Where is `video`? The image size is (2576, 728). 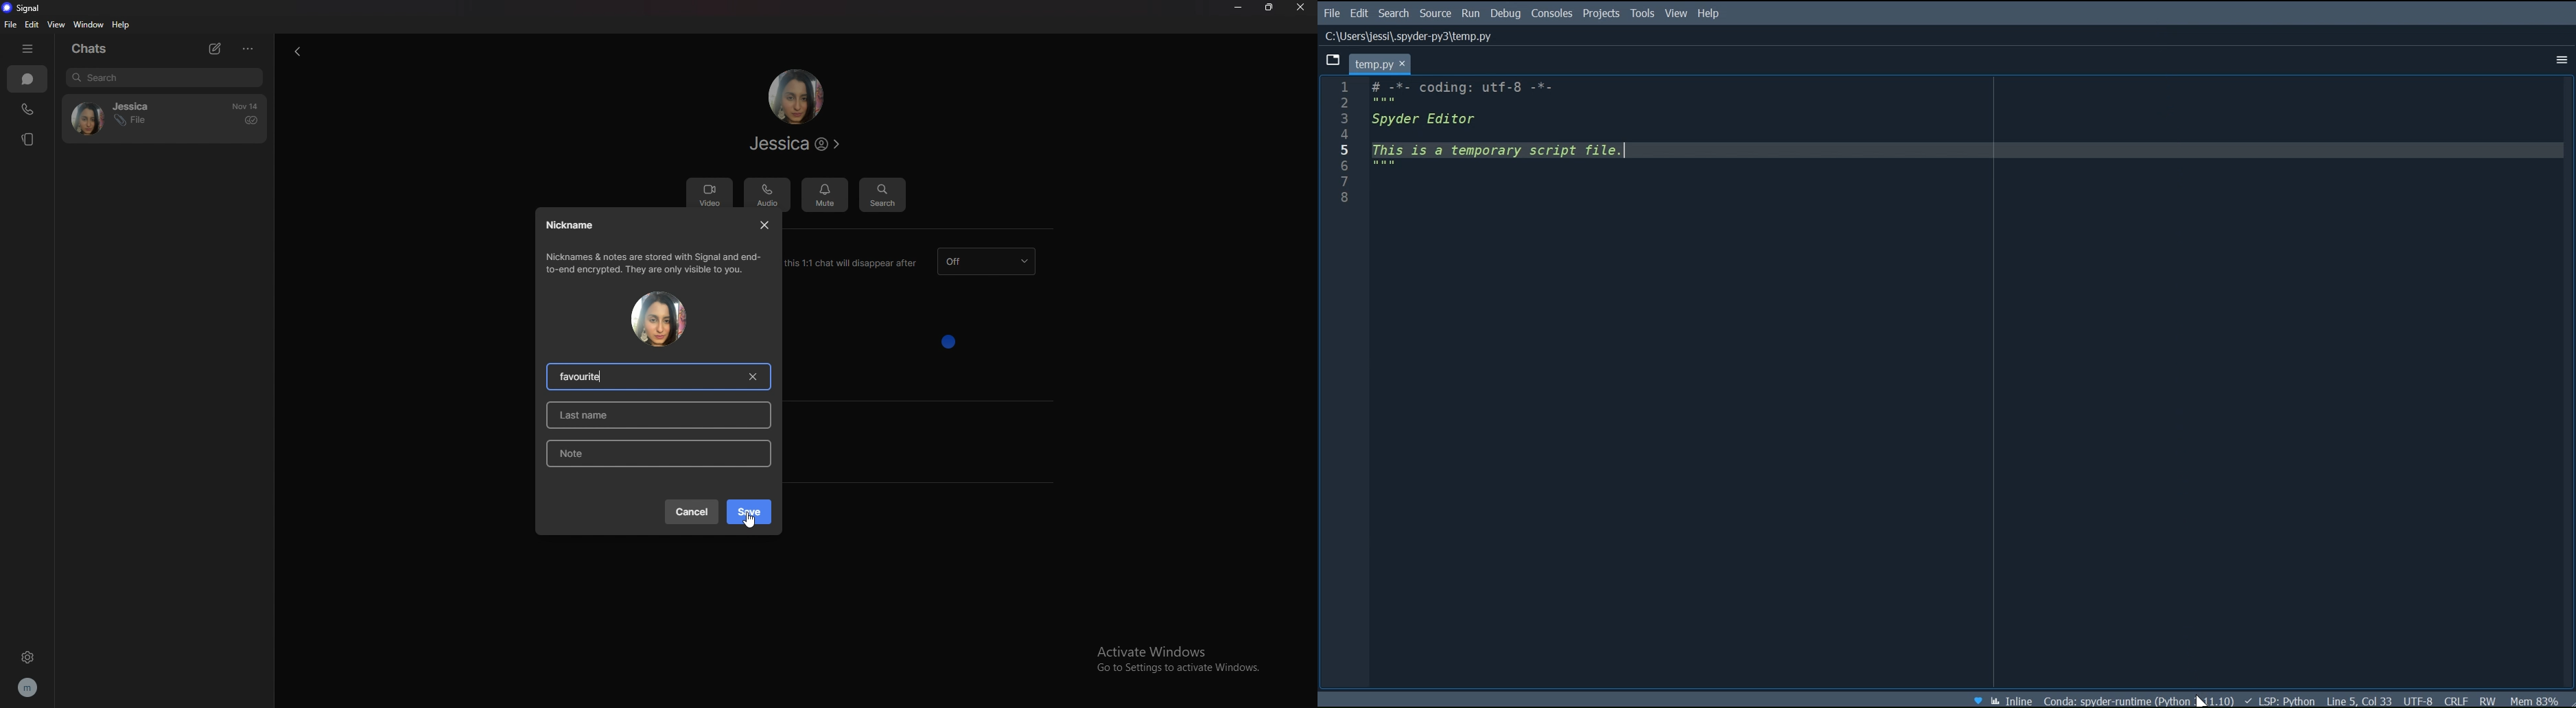 video is located at coordinates (709, 195).